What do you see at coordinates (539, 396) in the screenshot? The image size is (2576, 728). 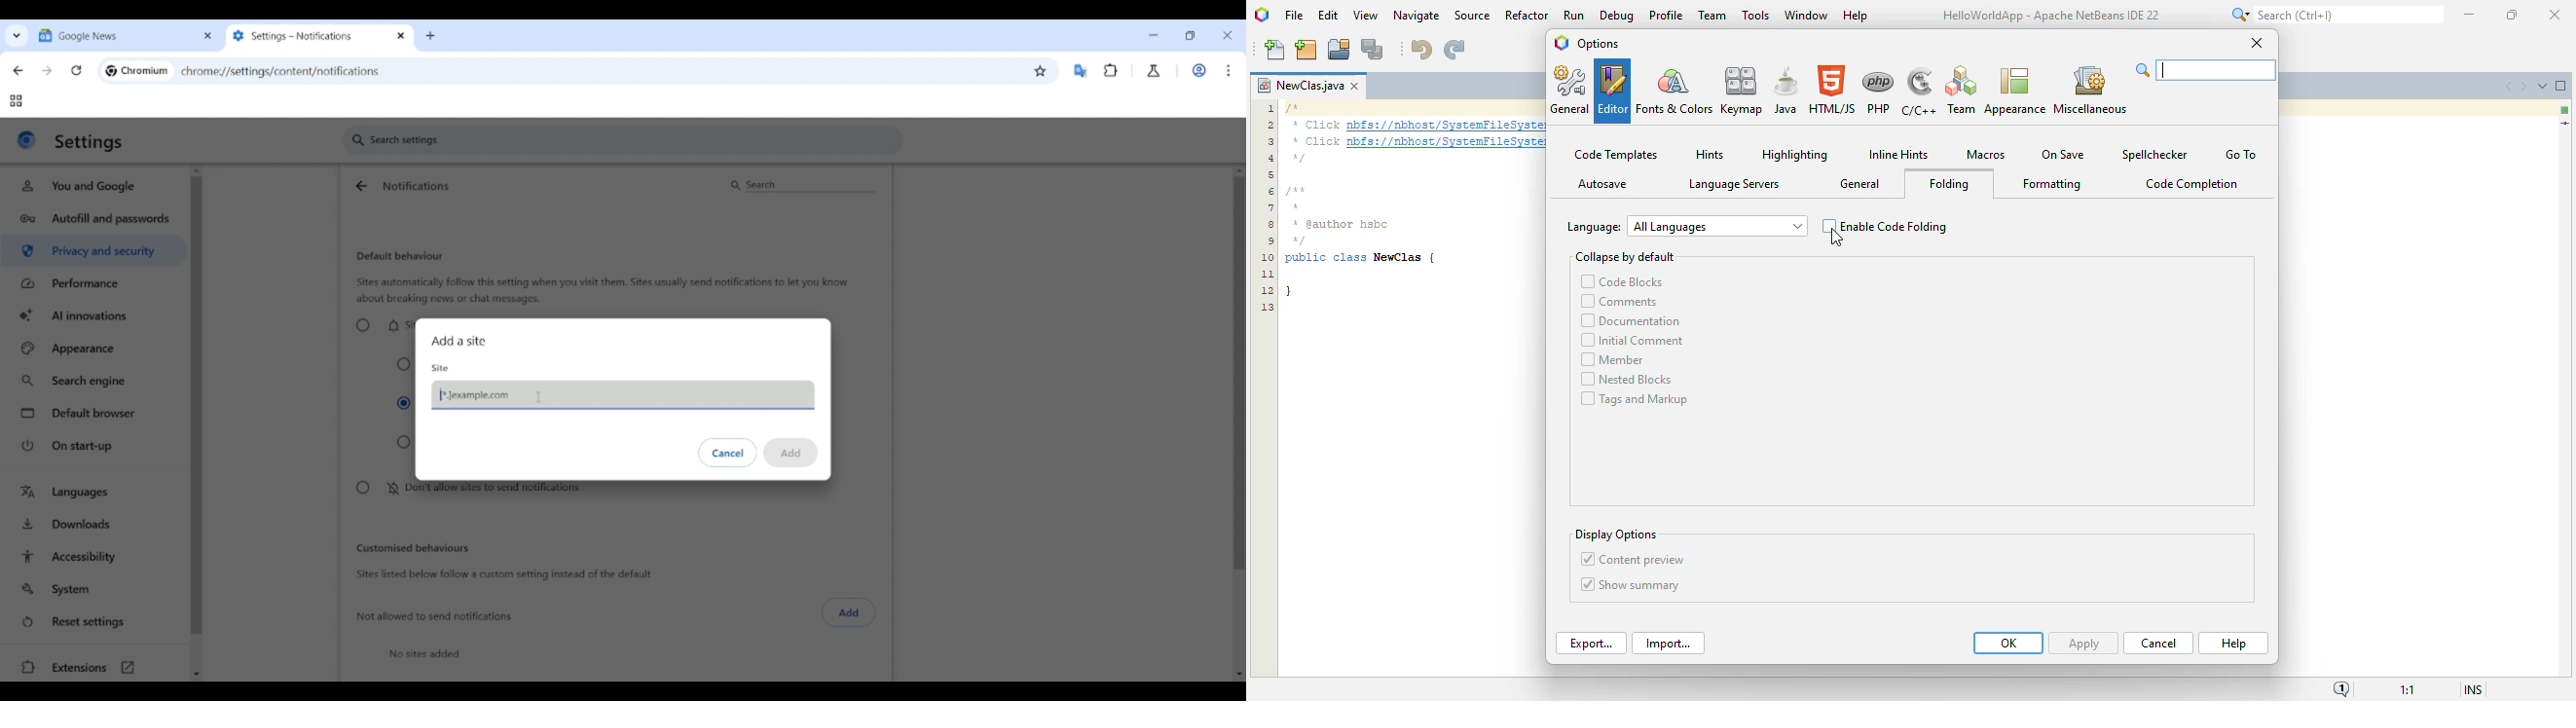 I see `Cursor` at bounding box center [539, 396].